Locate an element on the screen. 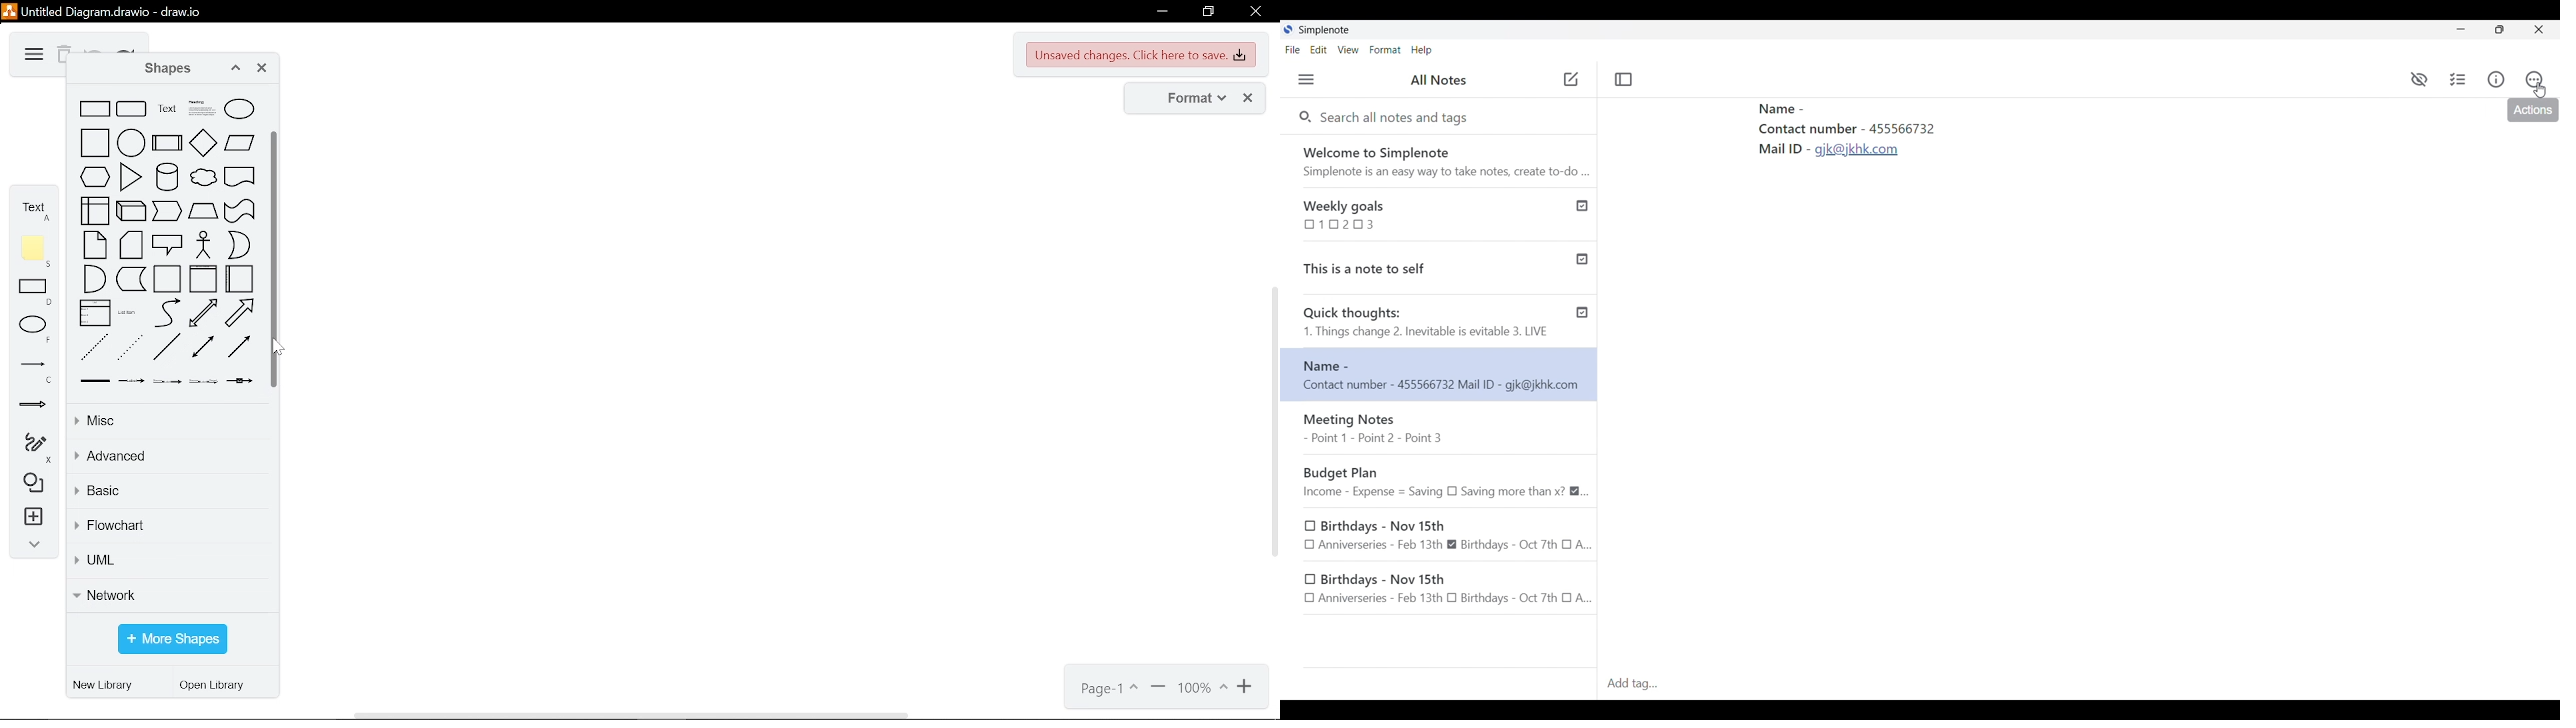 The image size is (2576, 728). tape is located at coordinates (240, 211).